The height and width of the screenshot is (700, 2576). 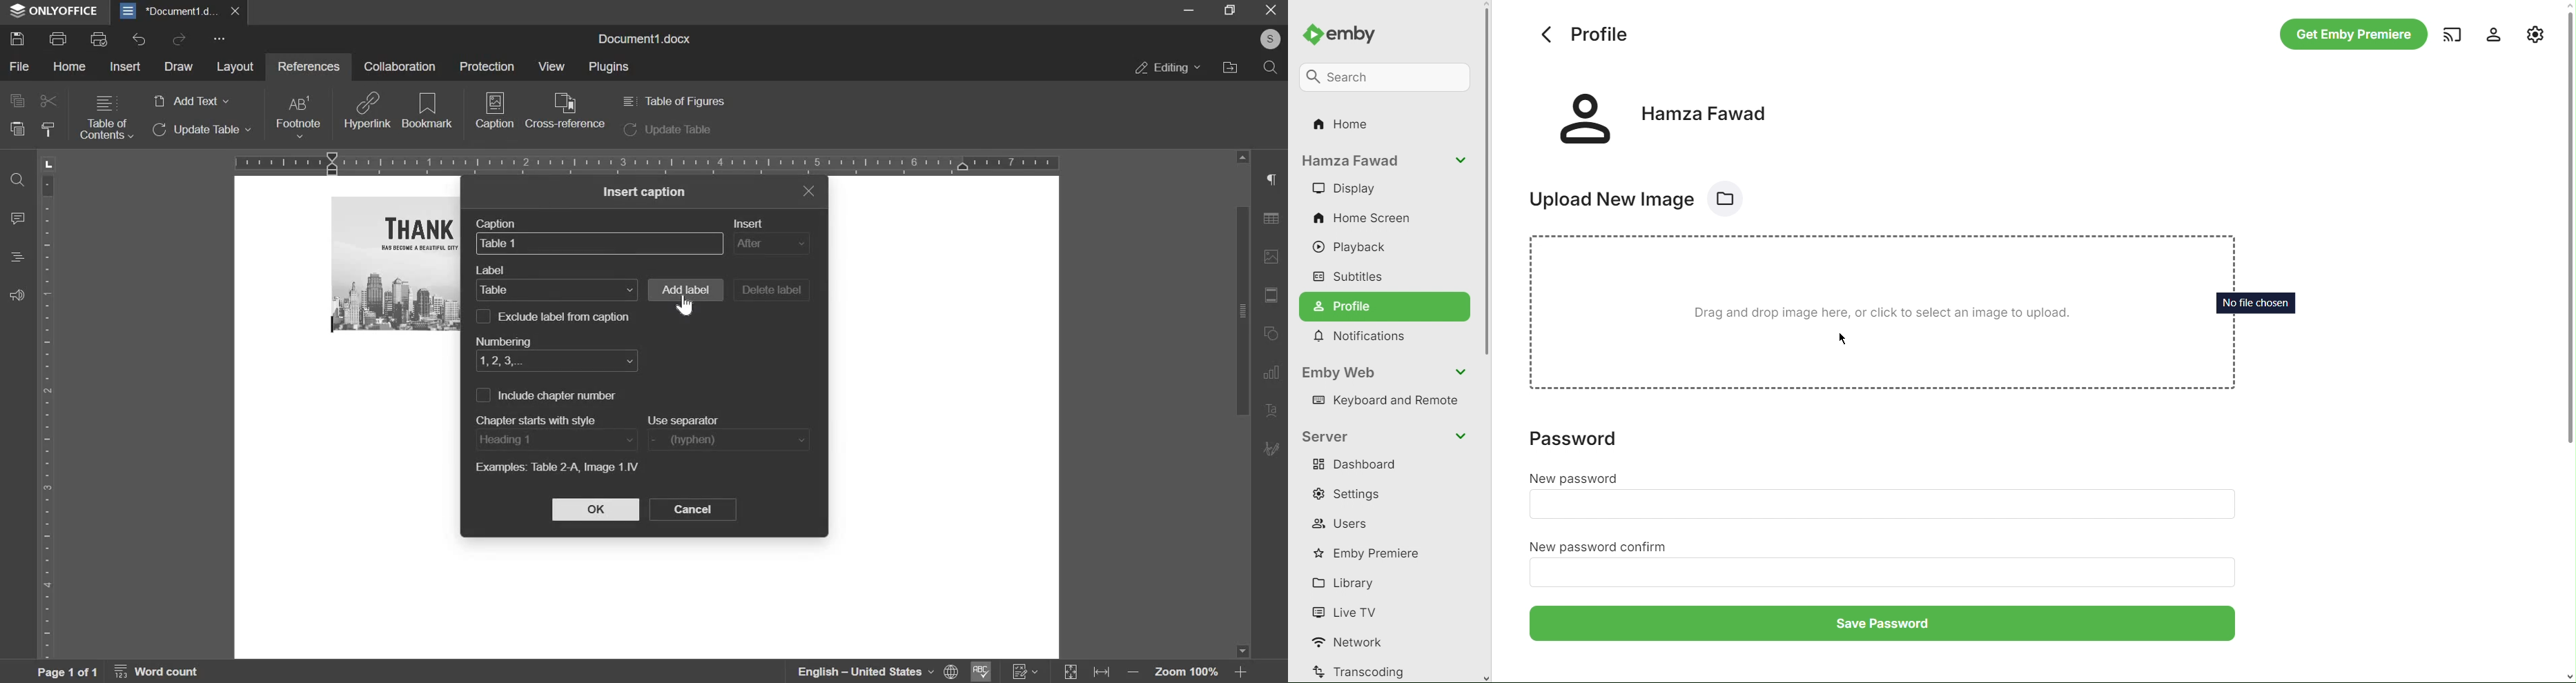 What do you see at coordinates (65, 672) in the screenshot?
I see `page 1 of 1` at bounding box center [65, 672].